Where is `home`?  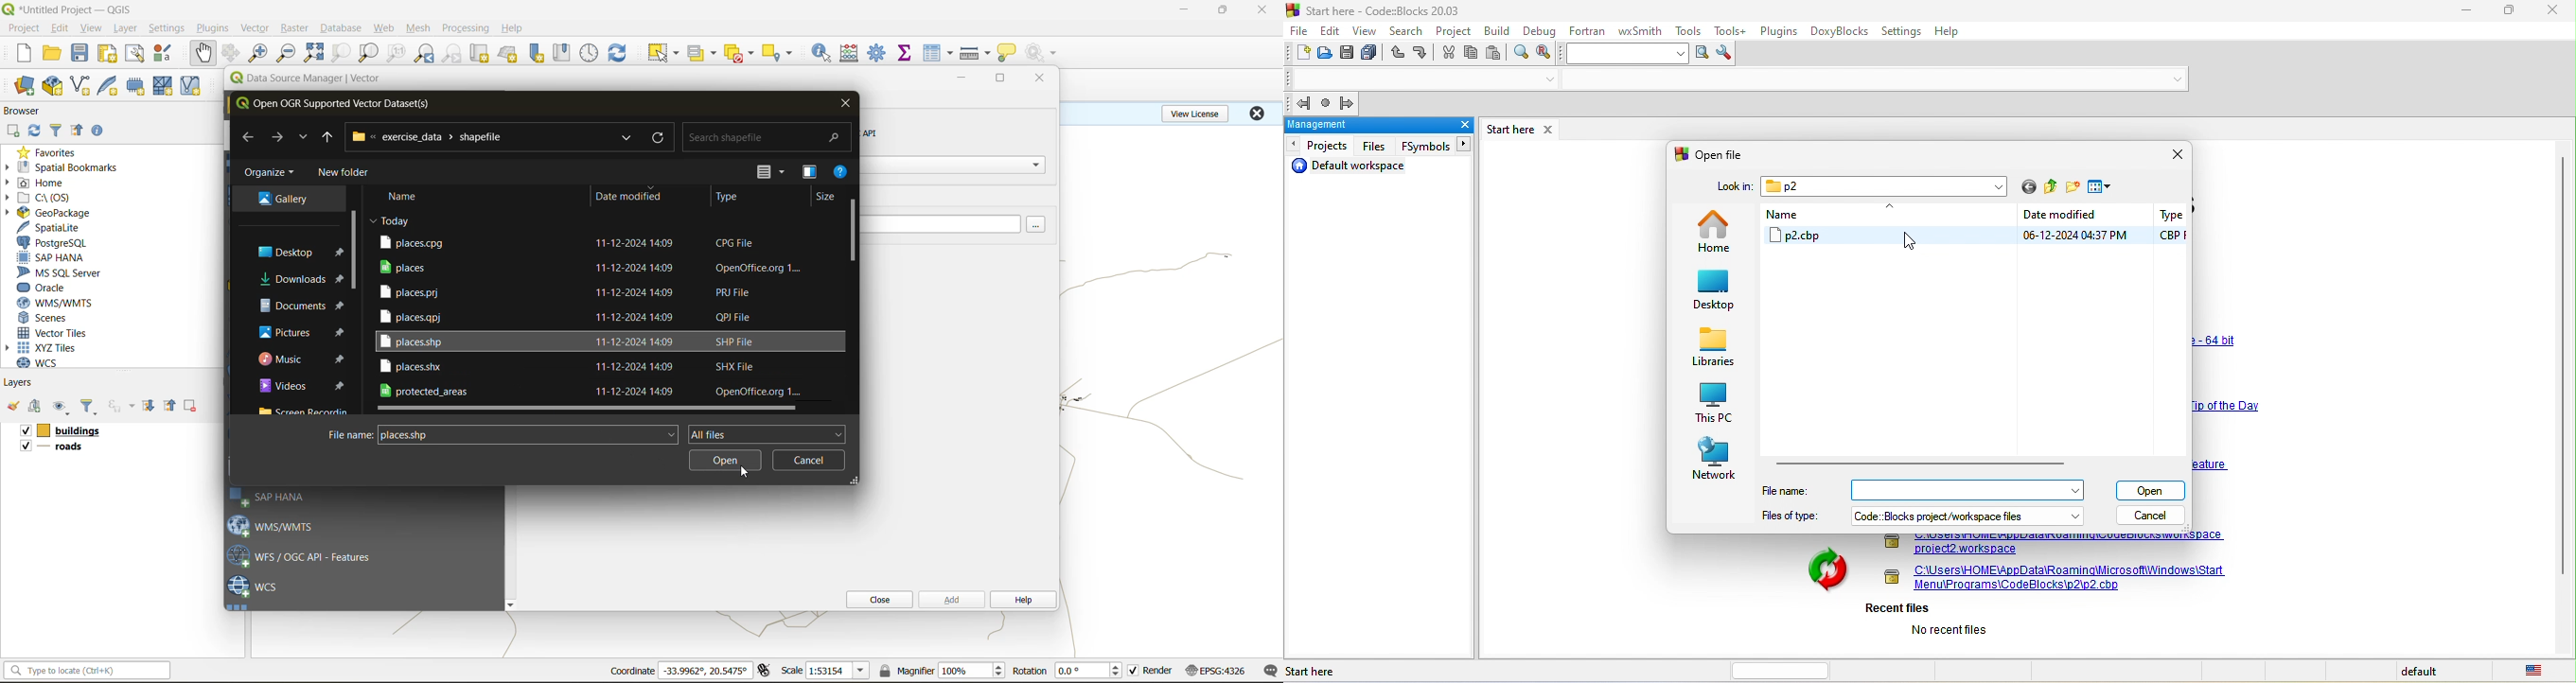 home is located at coordinates (1720, 235).